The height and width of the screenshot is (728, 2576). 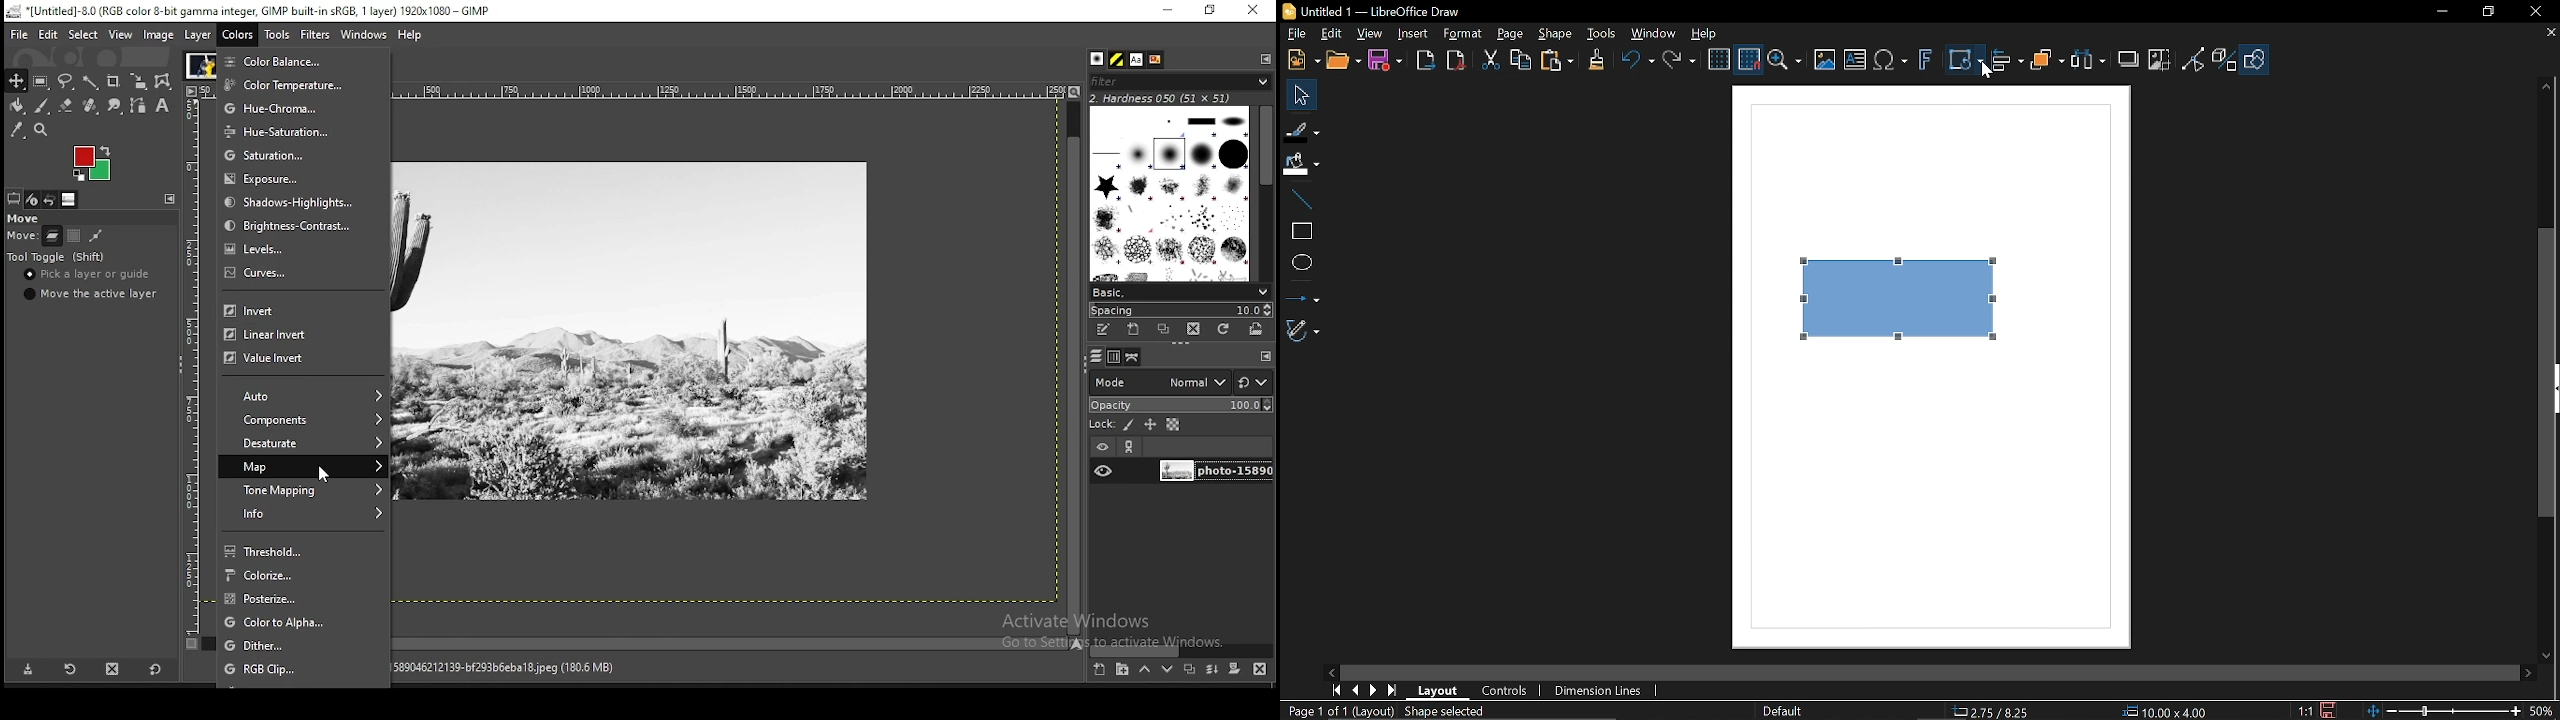 I want to click on Export , so click(x=1425, y=61).